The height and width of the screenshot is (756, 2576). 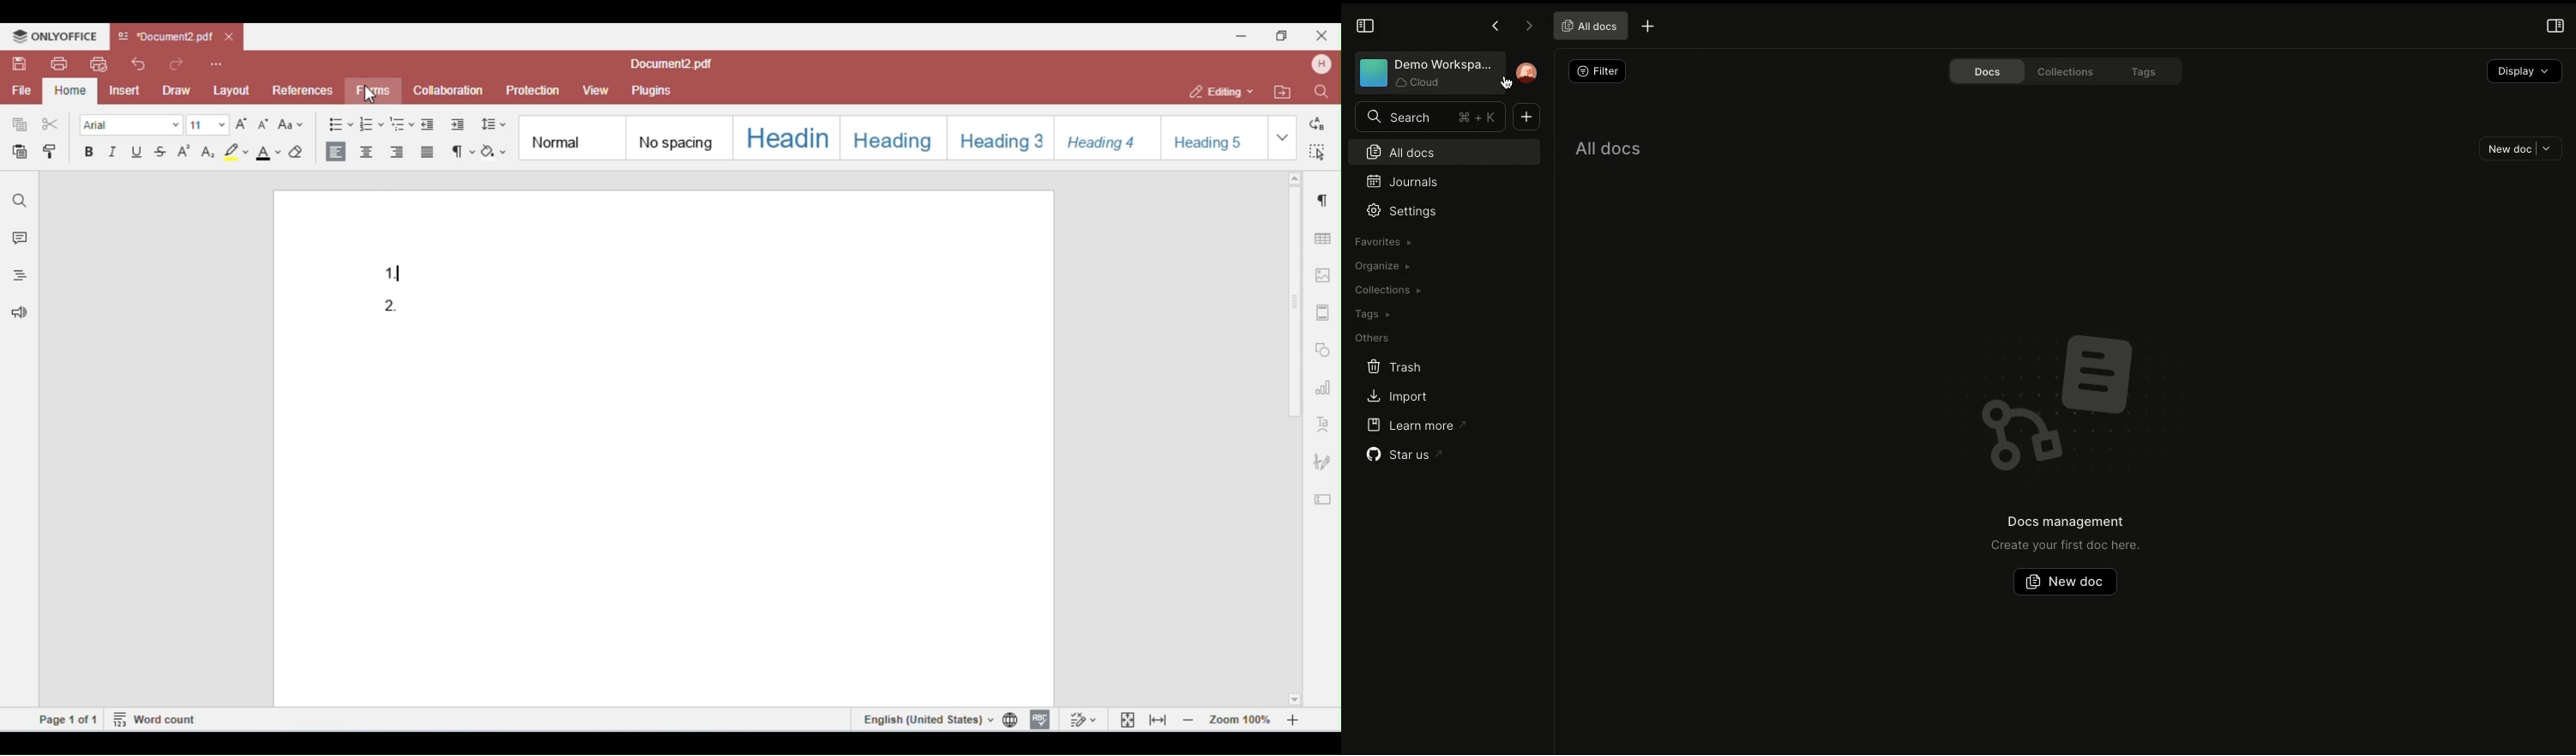 I want to click on Tags, so click(x=1372, y=314).